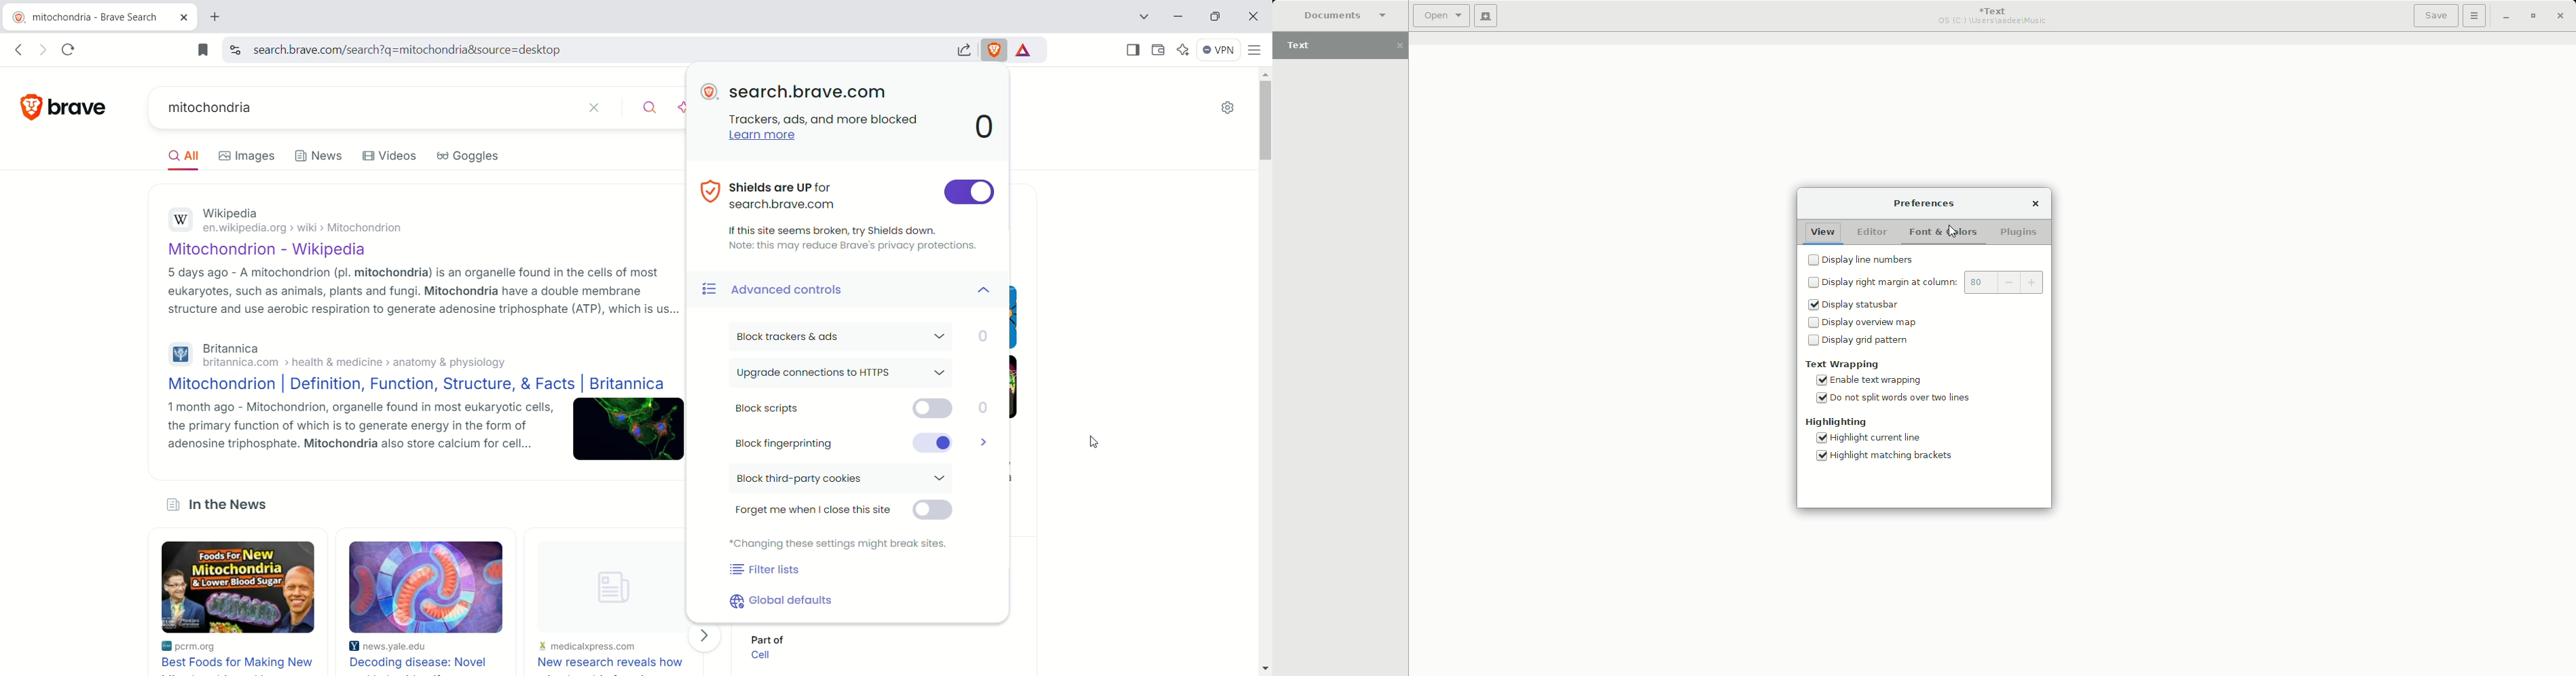  What do you see at coordinates (310, 223) in the screenshot?
I see `Ww Wikipedia
en.wikipedia.org > wiki > Mitochondrion` at bounding box center [310, 223].